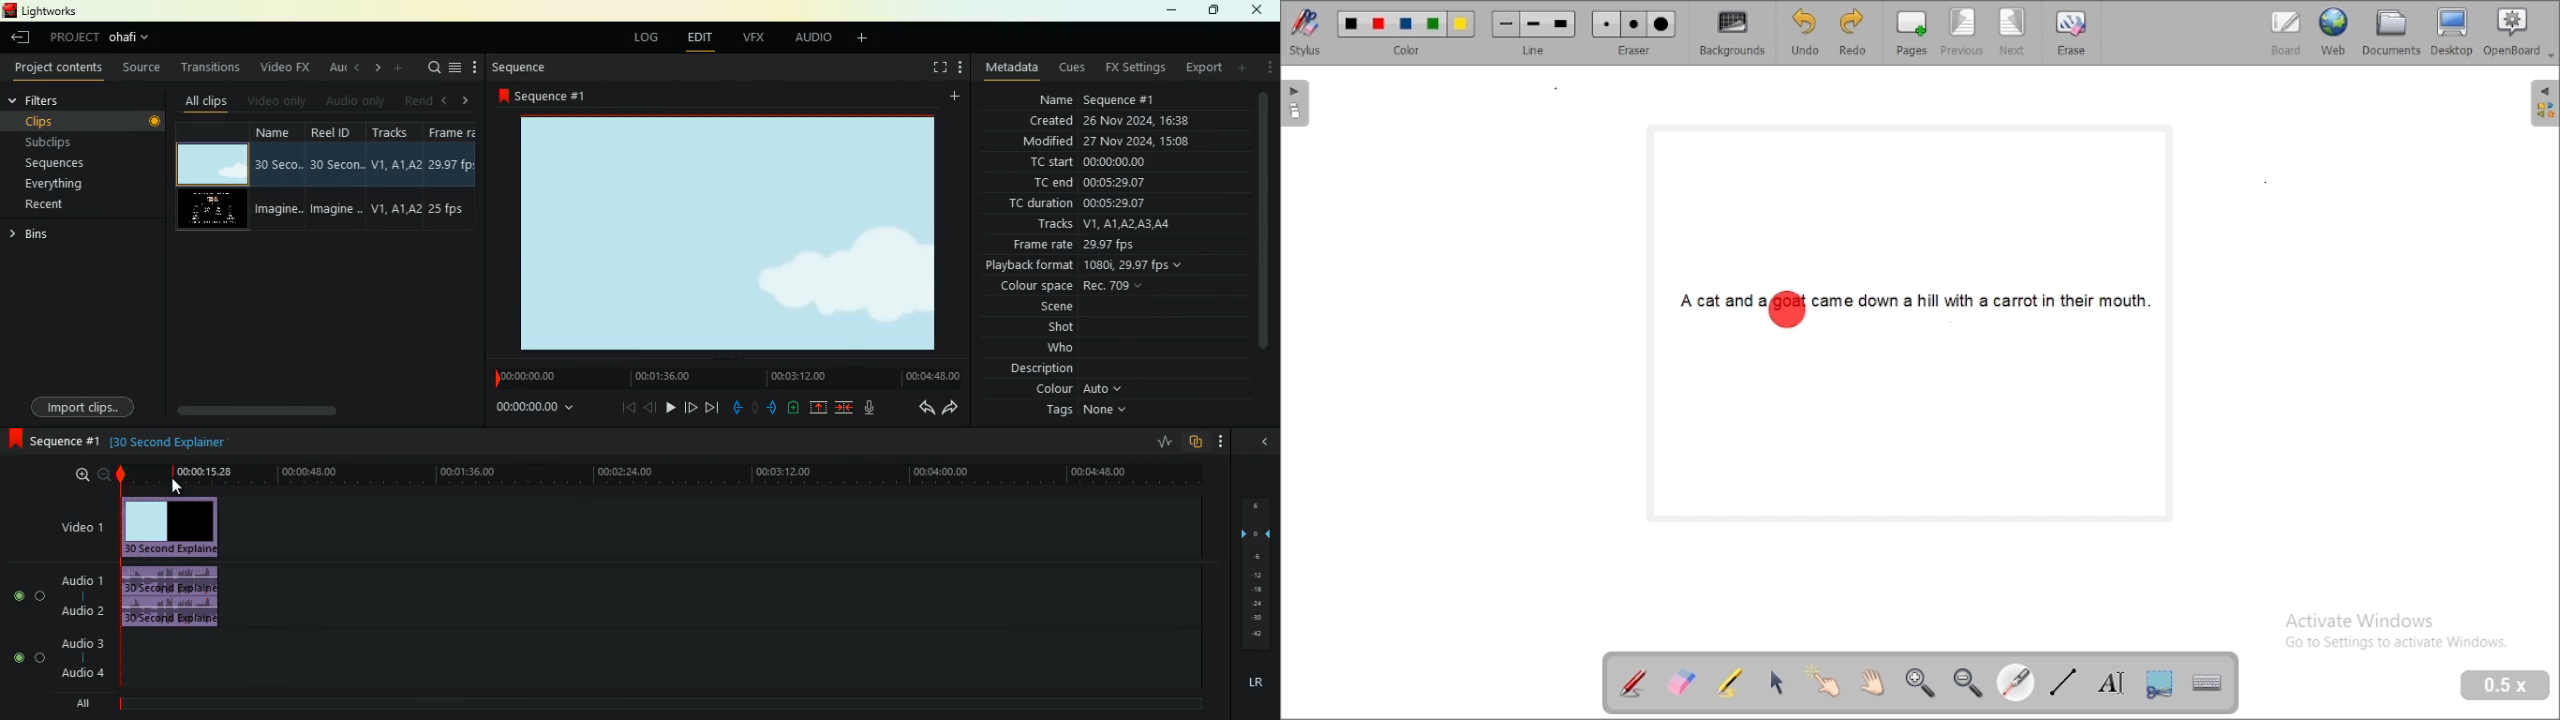  Describe the element at coordinates (175, 600) in the screenshot. I see `audio` at that location.